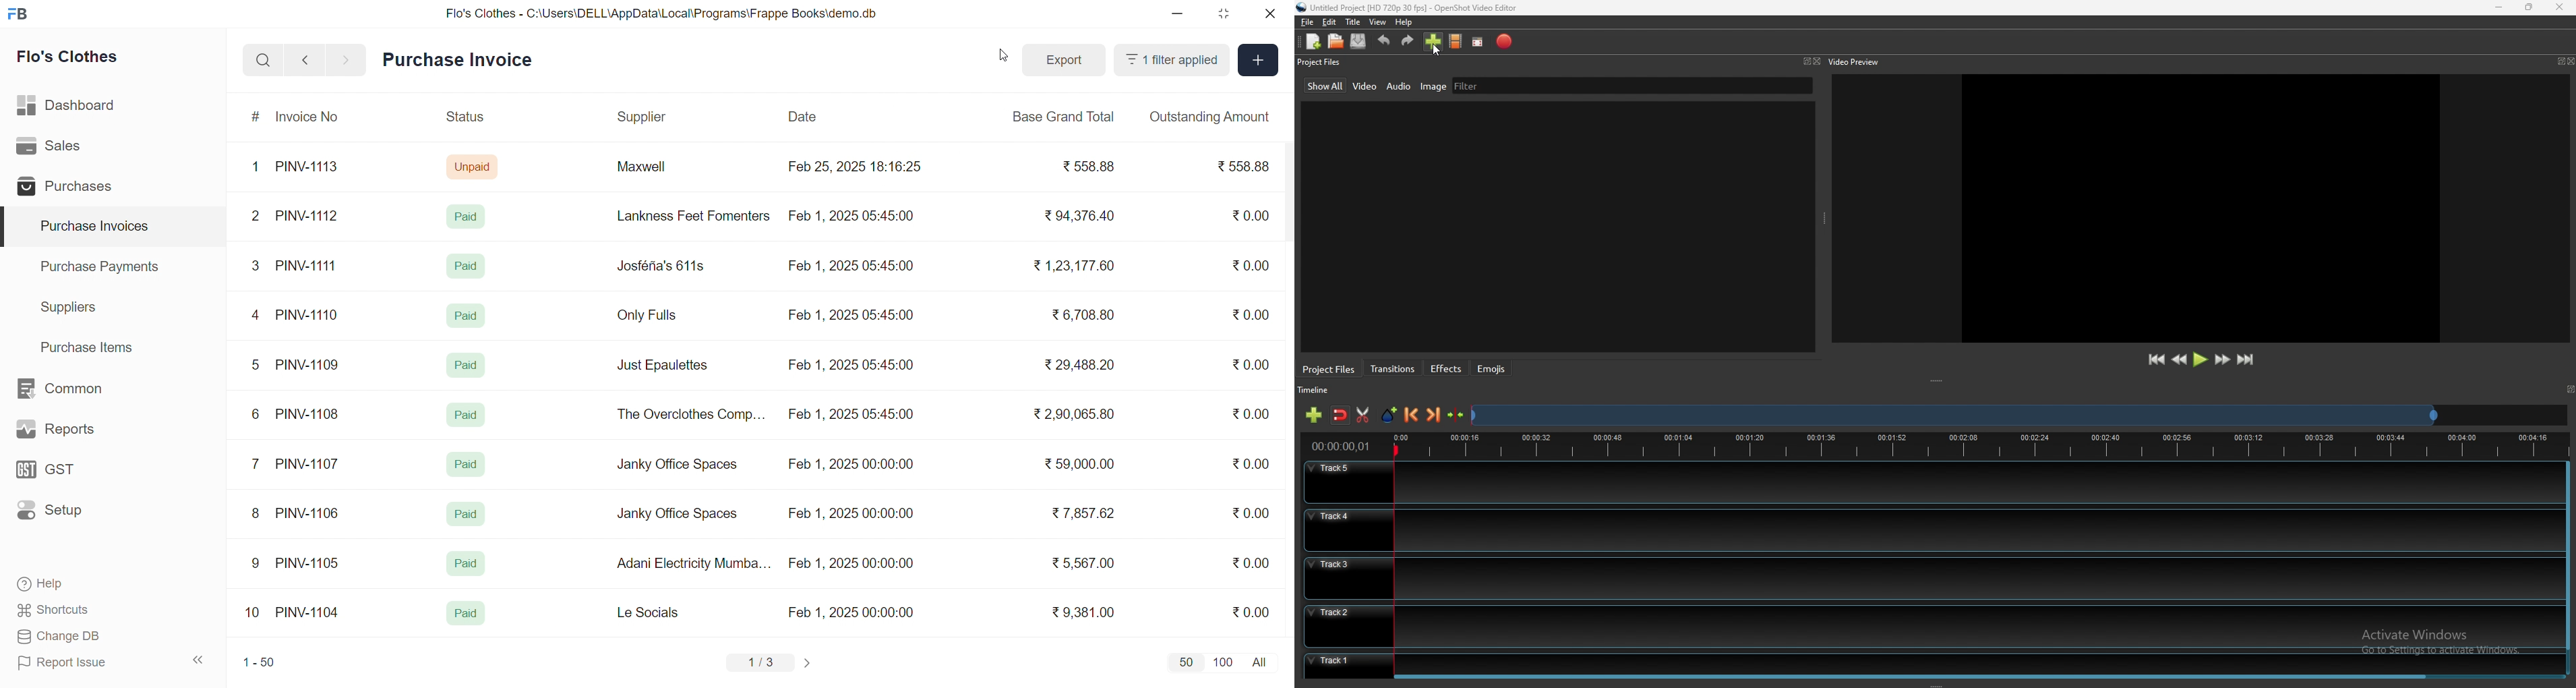  I want to click on PINV-1104, so click(309, 612).